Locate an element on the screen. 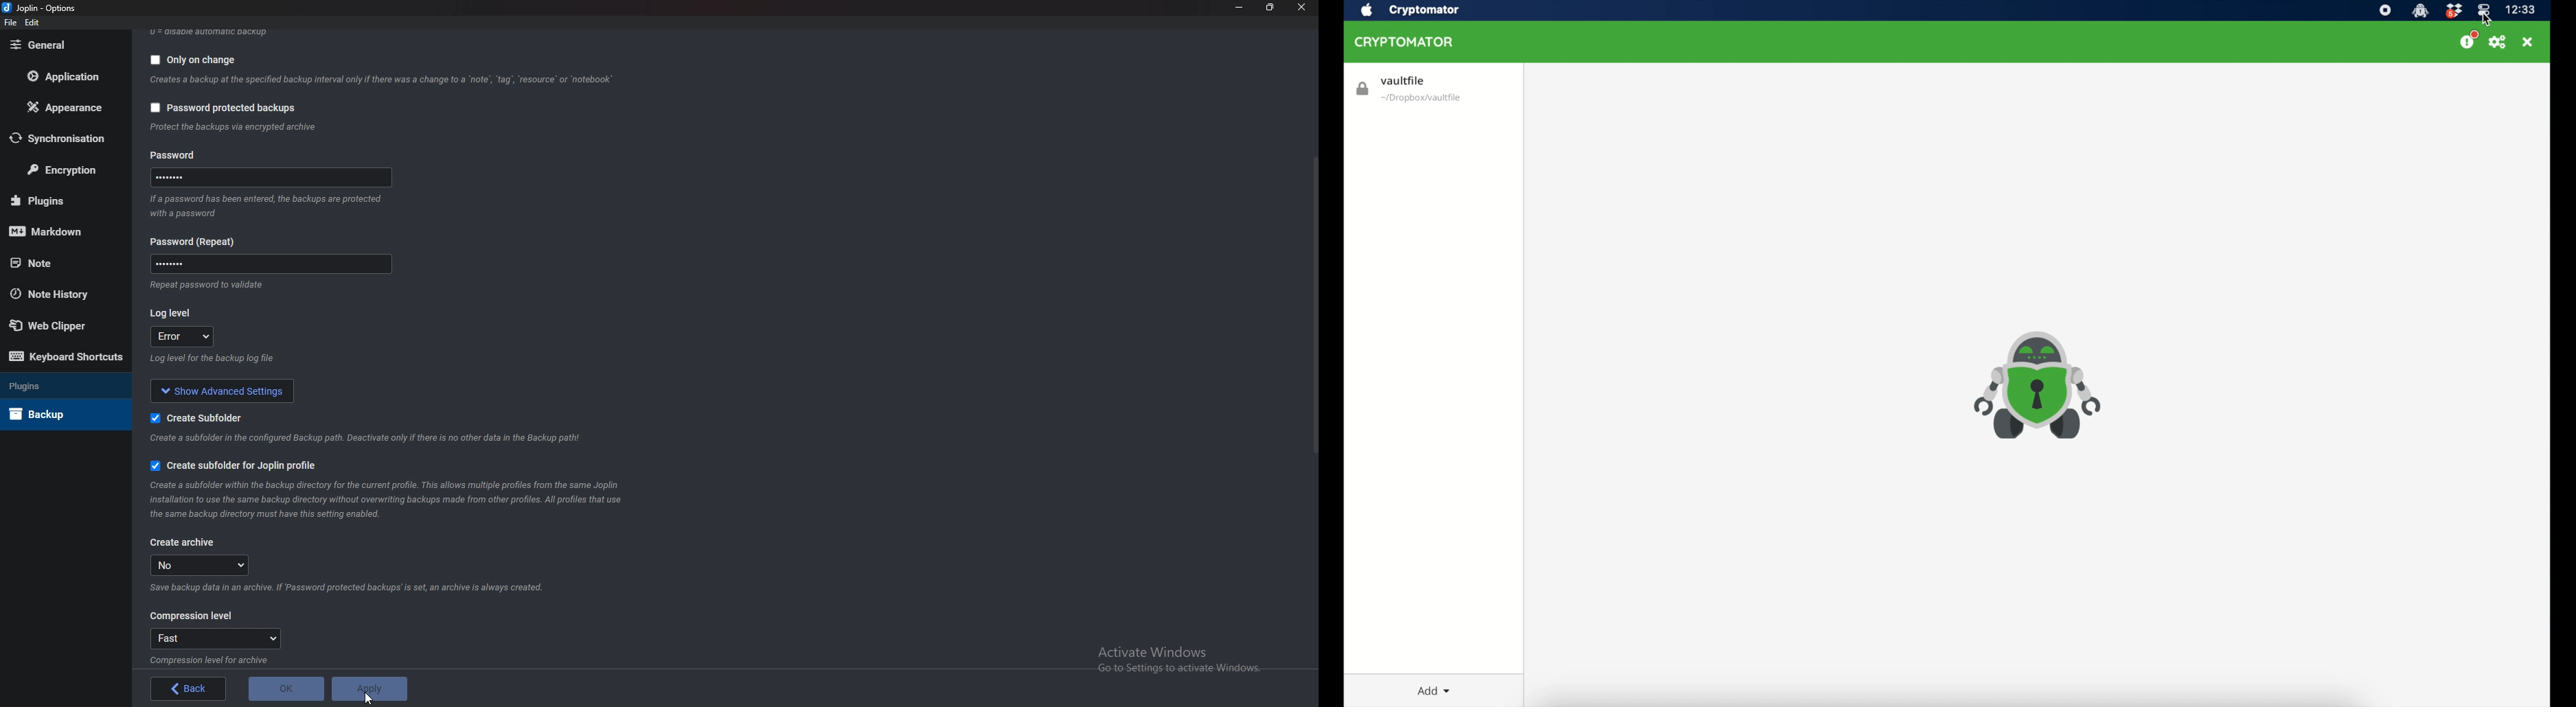 The height and width of the screenshot is (728, 2576). Note history is located at coordinates (56, 293).